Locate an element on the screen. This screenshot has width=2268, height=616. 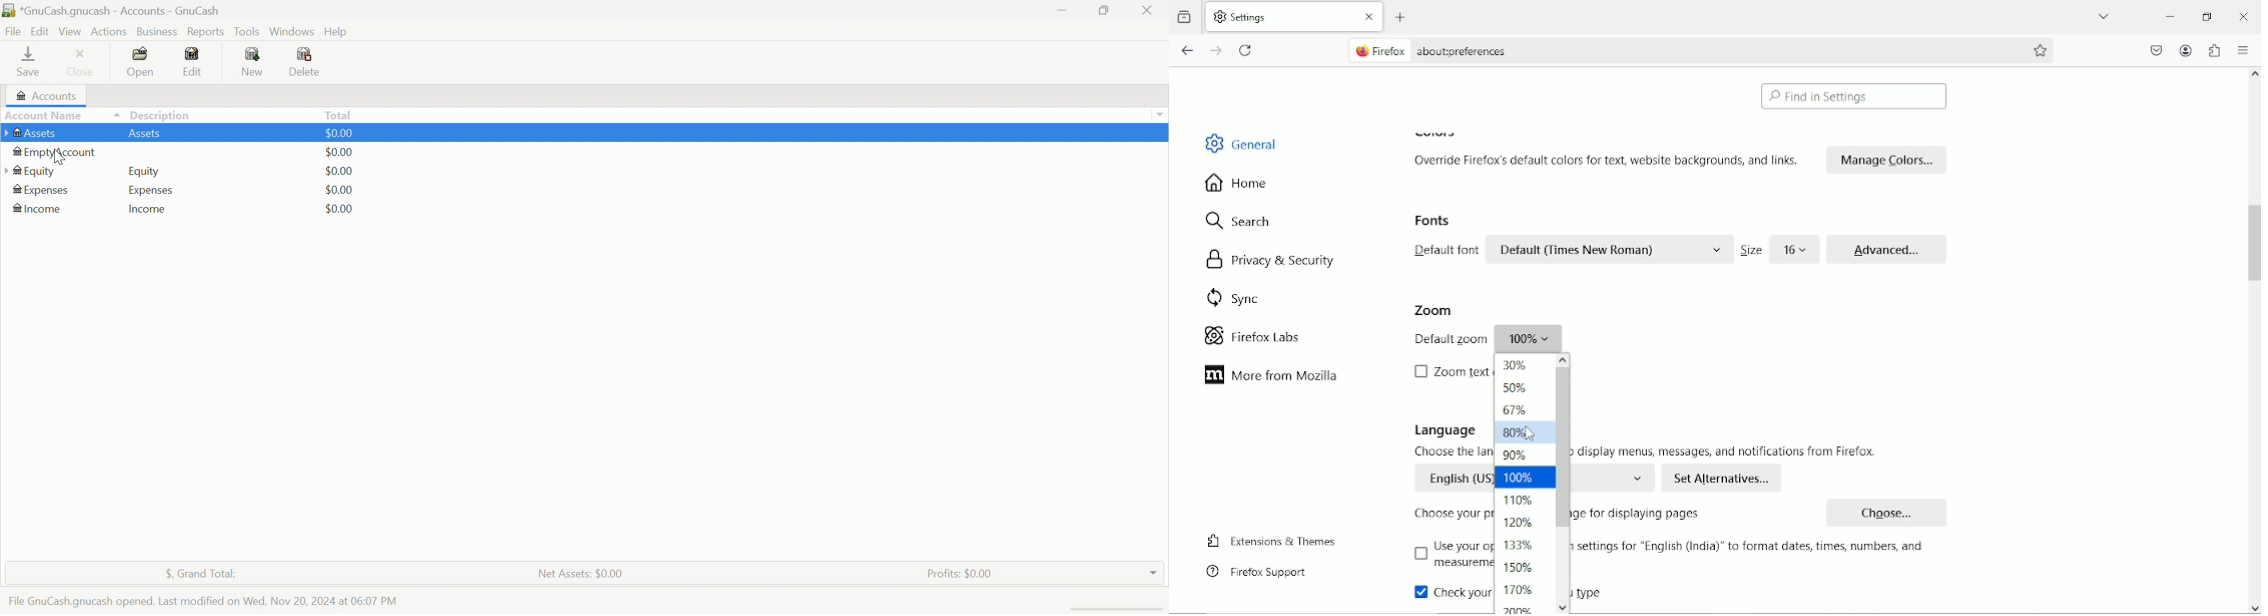
Actions is located at coordinates (108, 32).